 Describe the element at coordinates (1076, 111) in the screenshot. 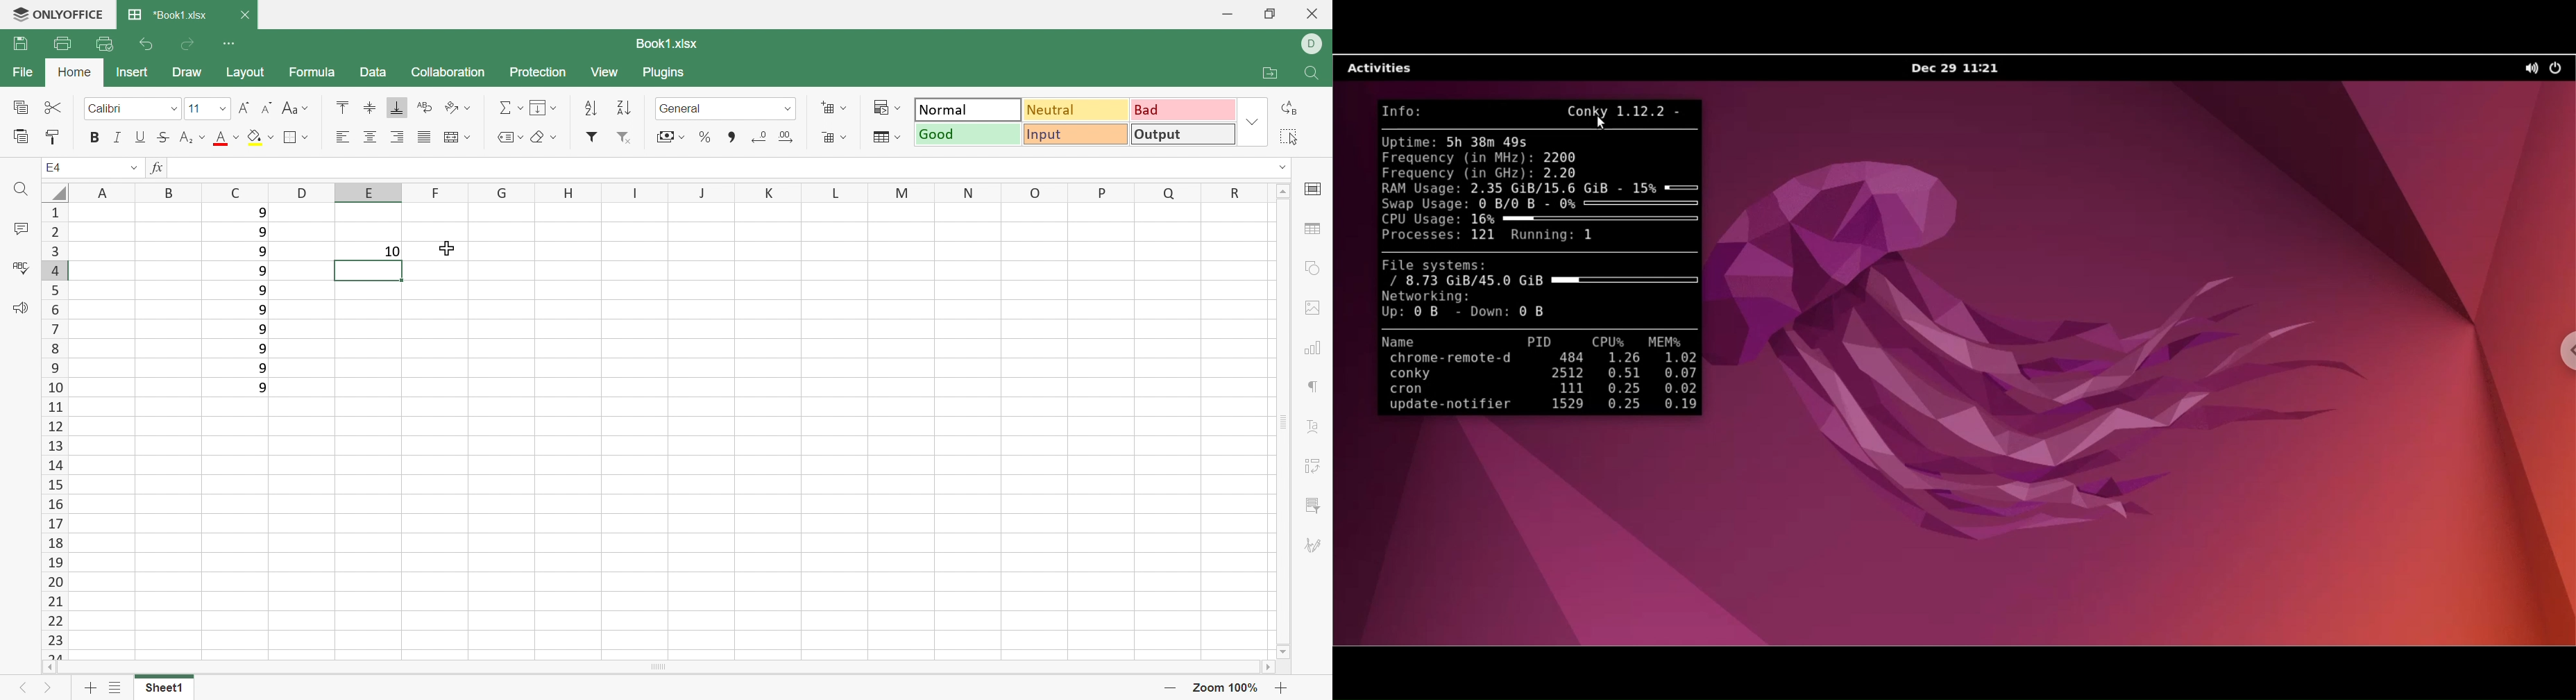

I see `Neutral` at that location.